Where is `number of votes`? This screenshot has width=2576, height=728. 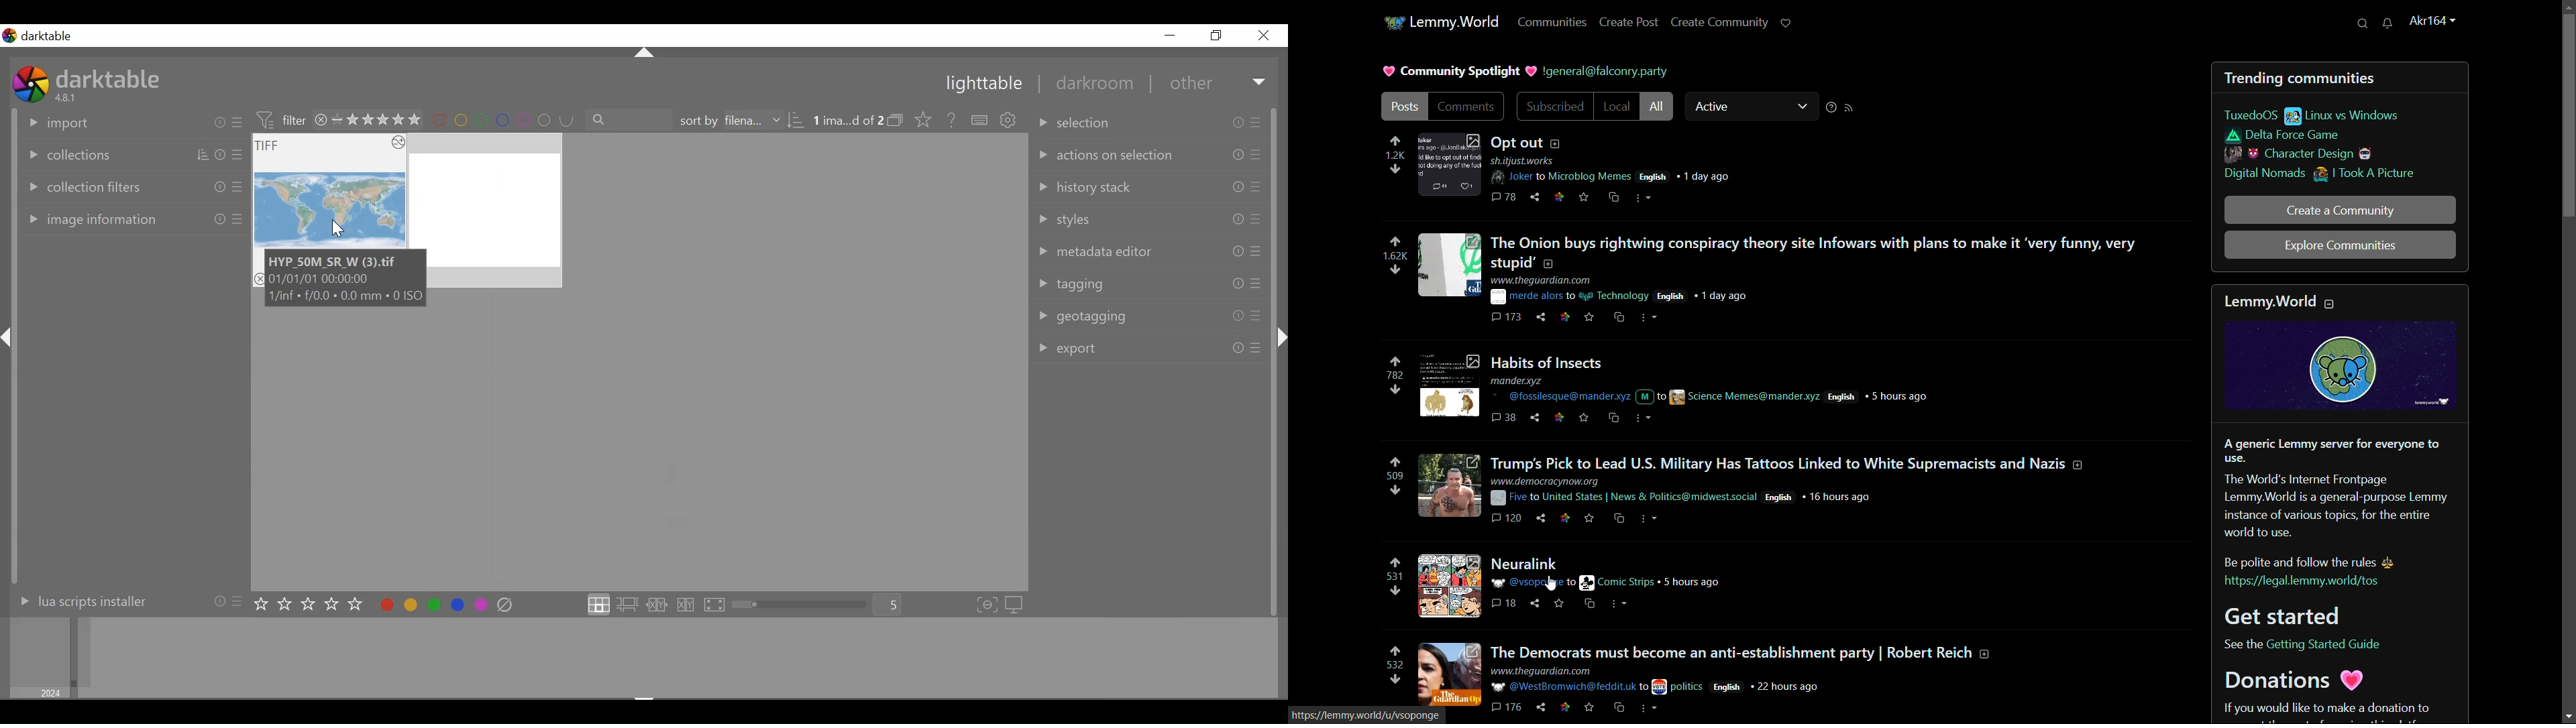 number of votes is located at coordinates (1394, 376).